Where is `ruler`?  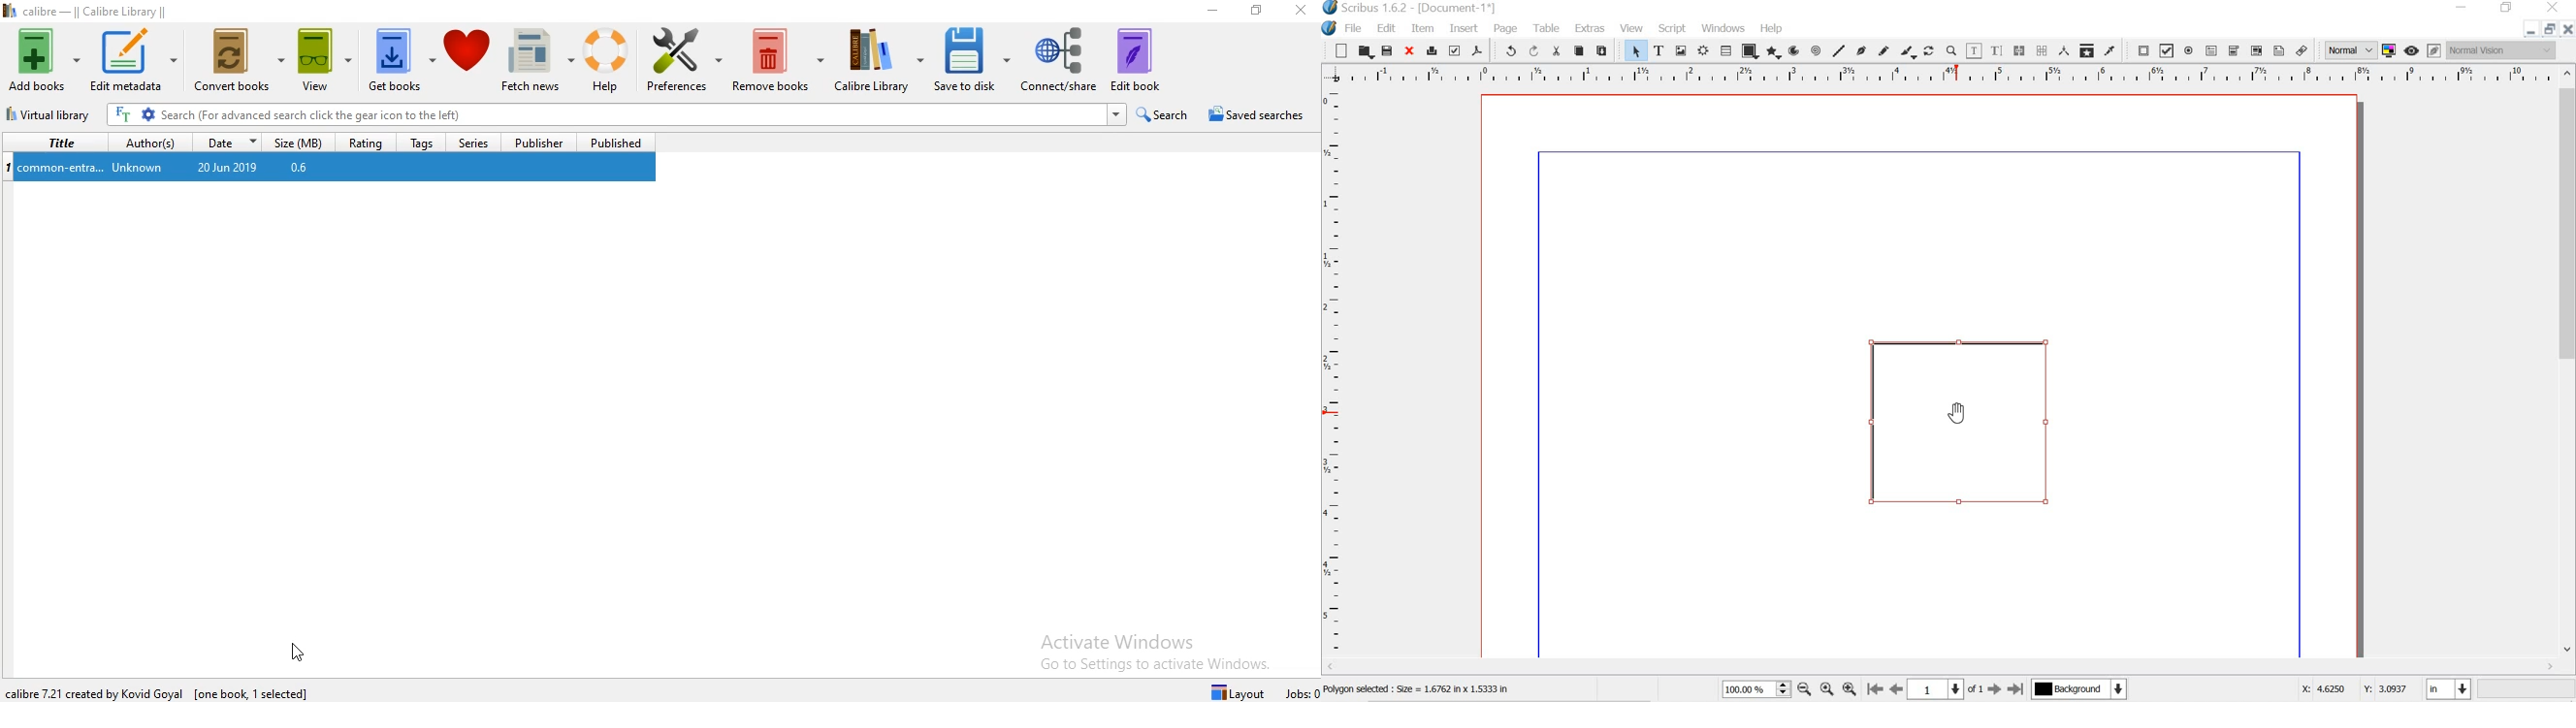
ruler is located at coordinates (1333, 380).